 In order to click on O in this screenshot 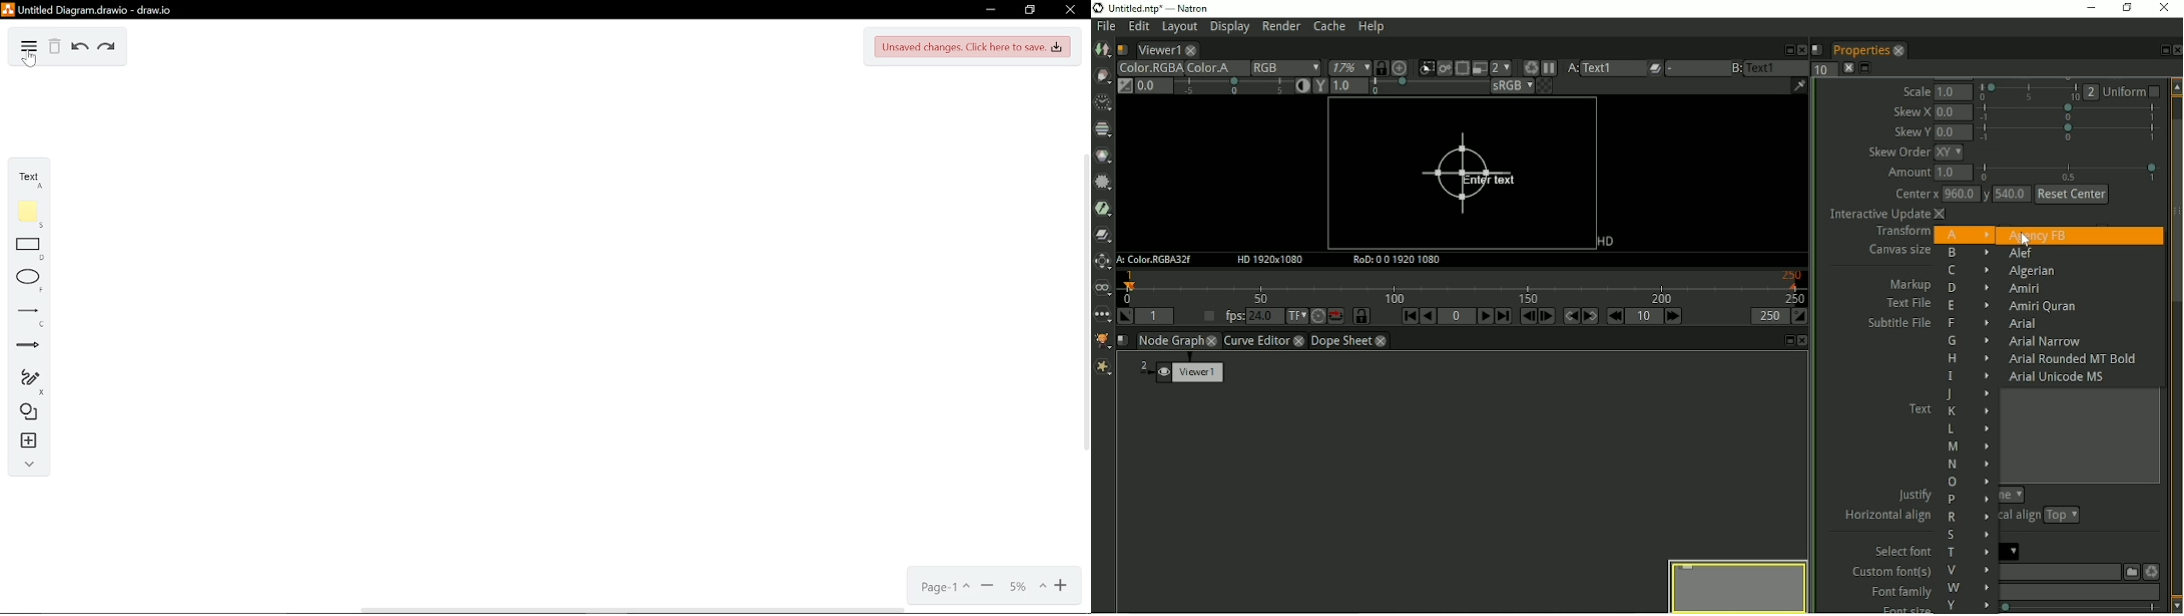, I will do `click(1967, 483)`.